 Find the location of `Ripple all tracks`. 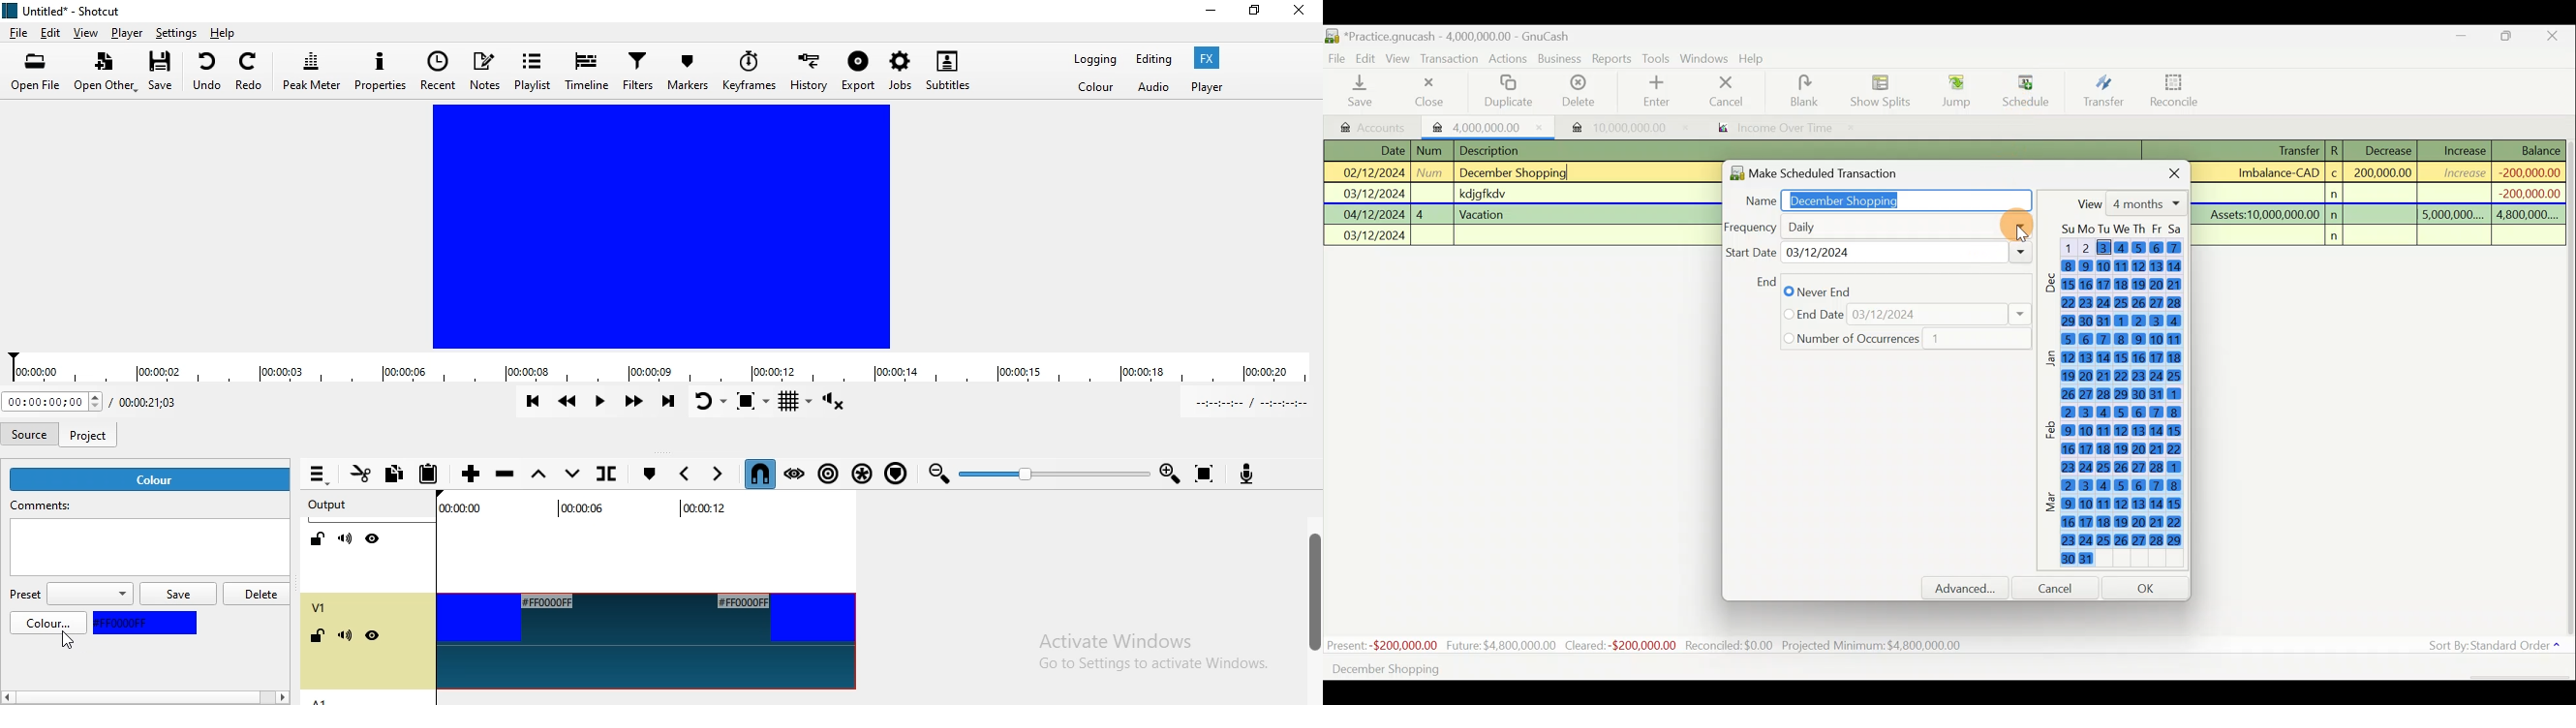

Ripple all tracks is located at coordinates (862, 475).